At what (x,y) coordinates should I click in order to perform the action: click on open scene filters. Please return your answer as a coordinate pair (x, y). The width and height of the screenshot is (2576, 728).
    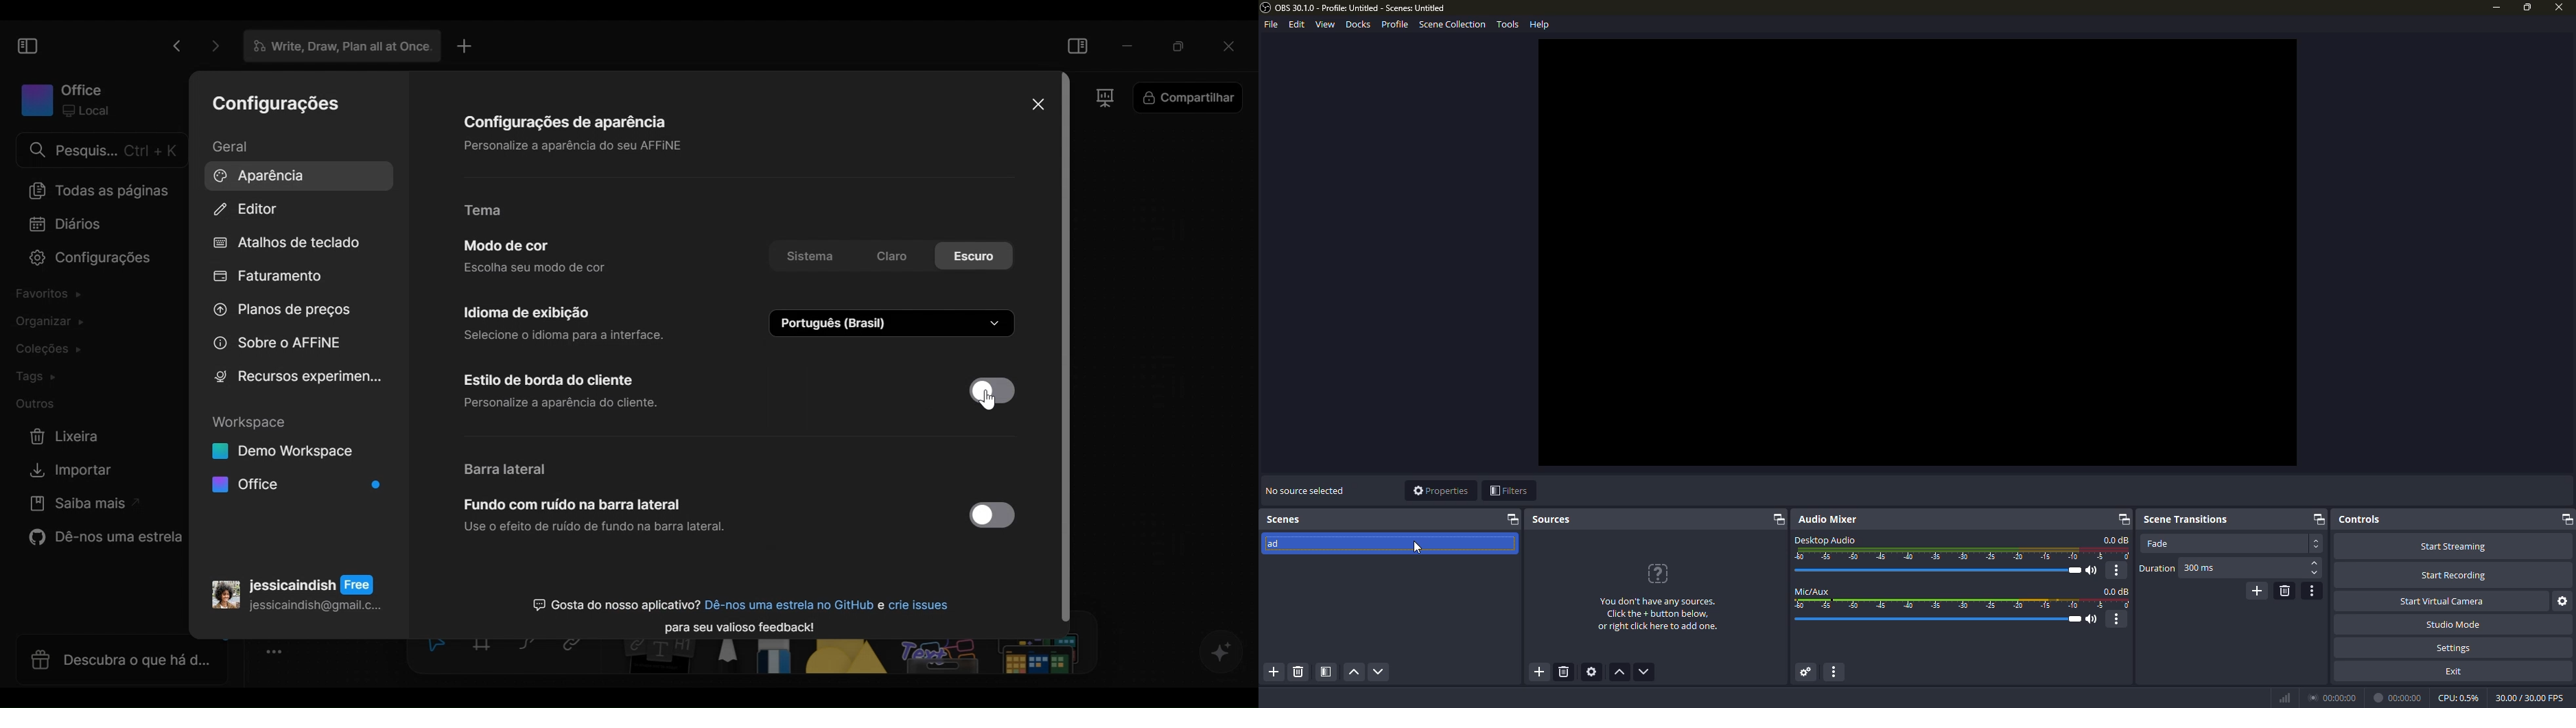
    Looking at the image, I should click on (1326, 672).